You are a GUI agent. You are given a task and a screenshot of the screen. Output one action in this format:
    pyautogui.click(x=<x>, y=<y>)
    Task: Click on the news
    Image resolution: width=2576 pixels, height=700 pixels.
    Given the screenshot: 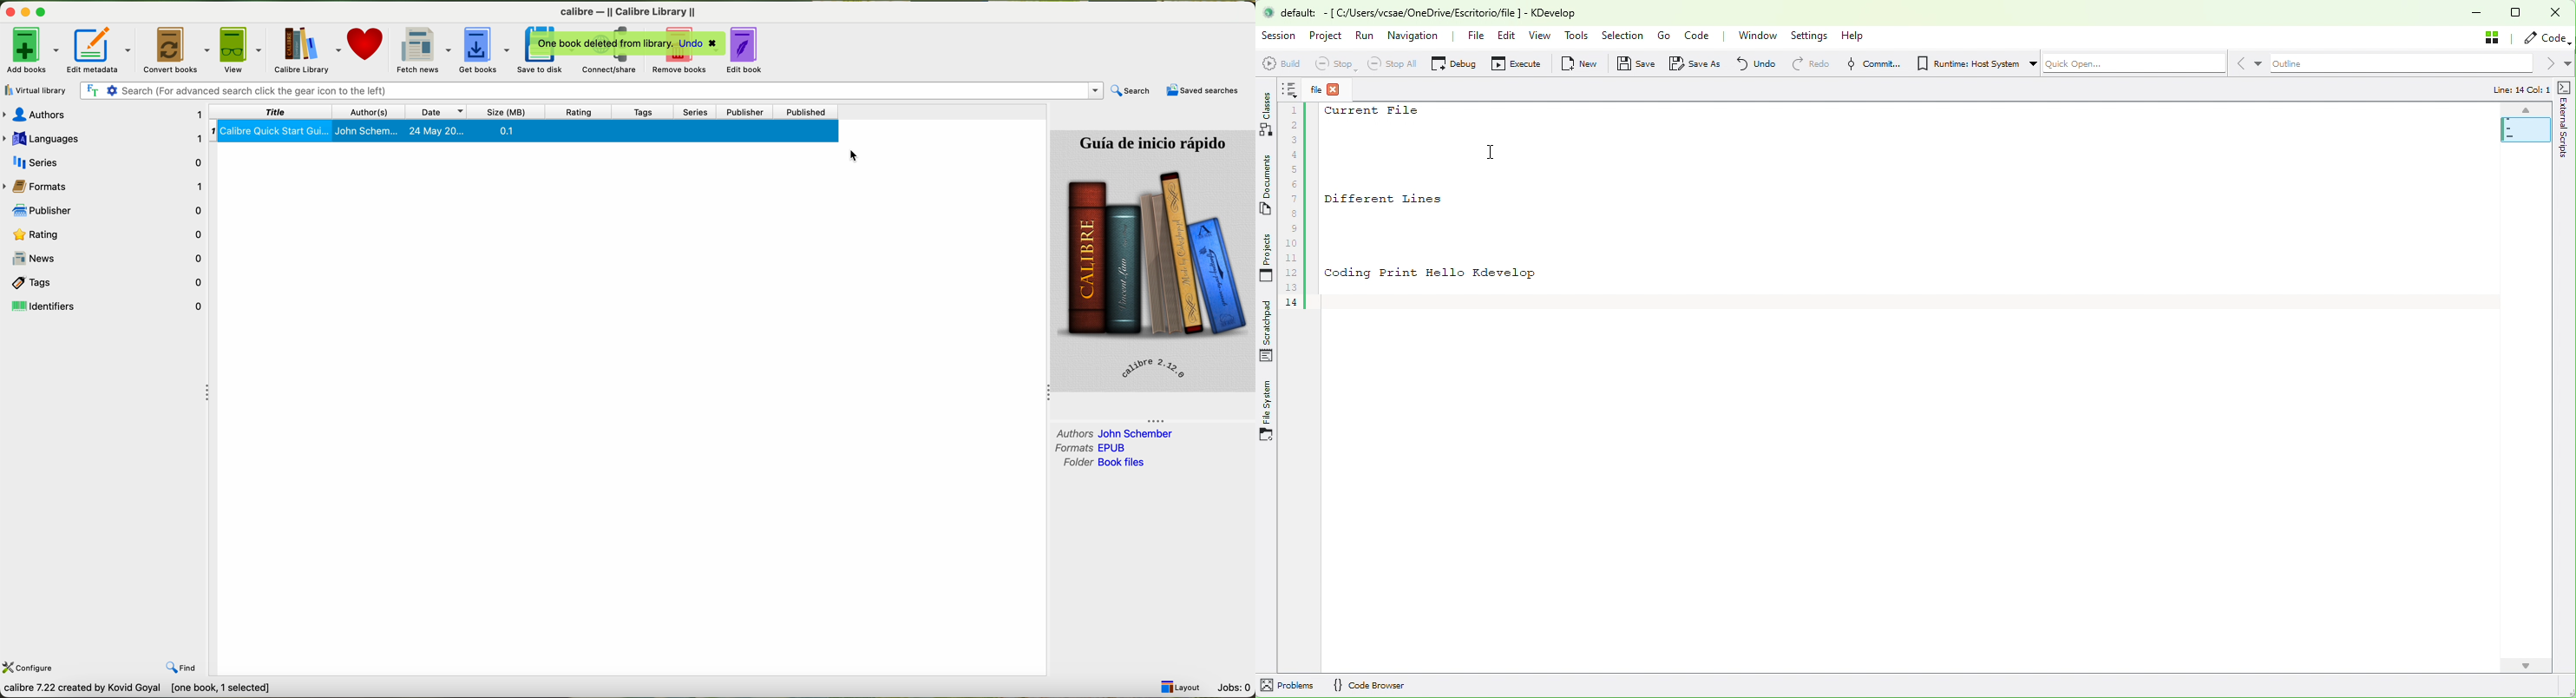 What is the action you would take?
    pyautogui.click(x=105, y=255)
    